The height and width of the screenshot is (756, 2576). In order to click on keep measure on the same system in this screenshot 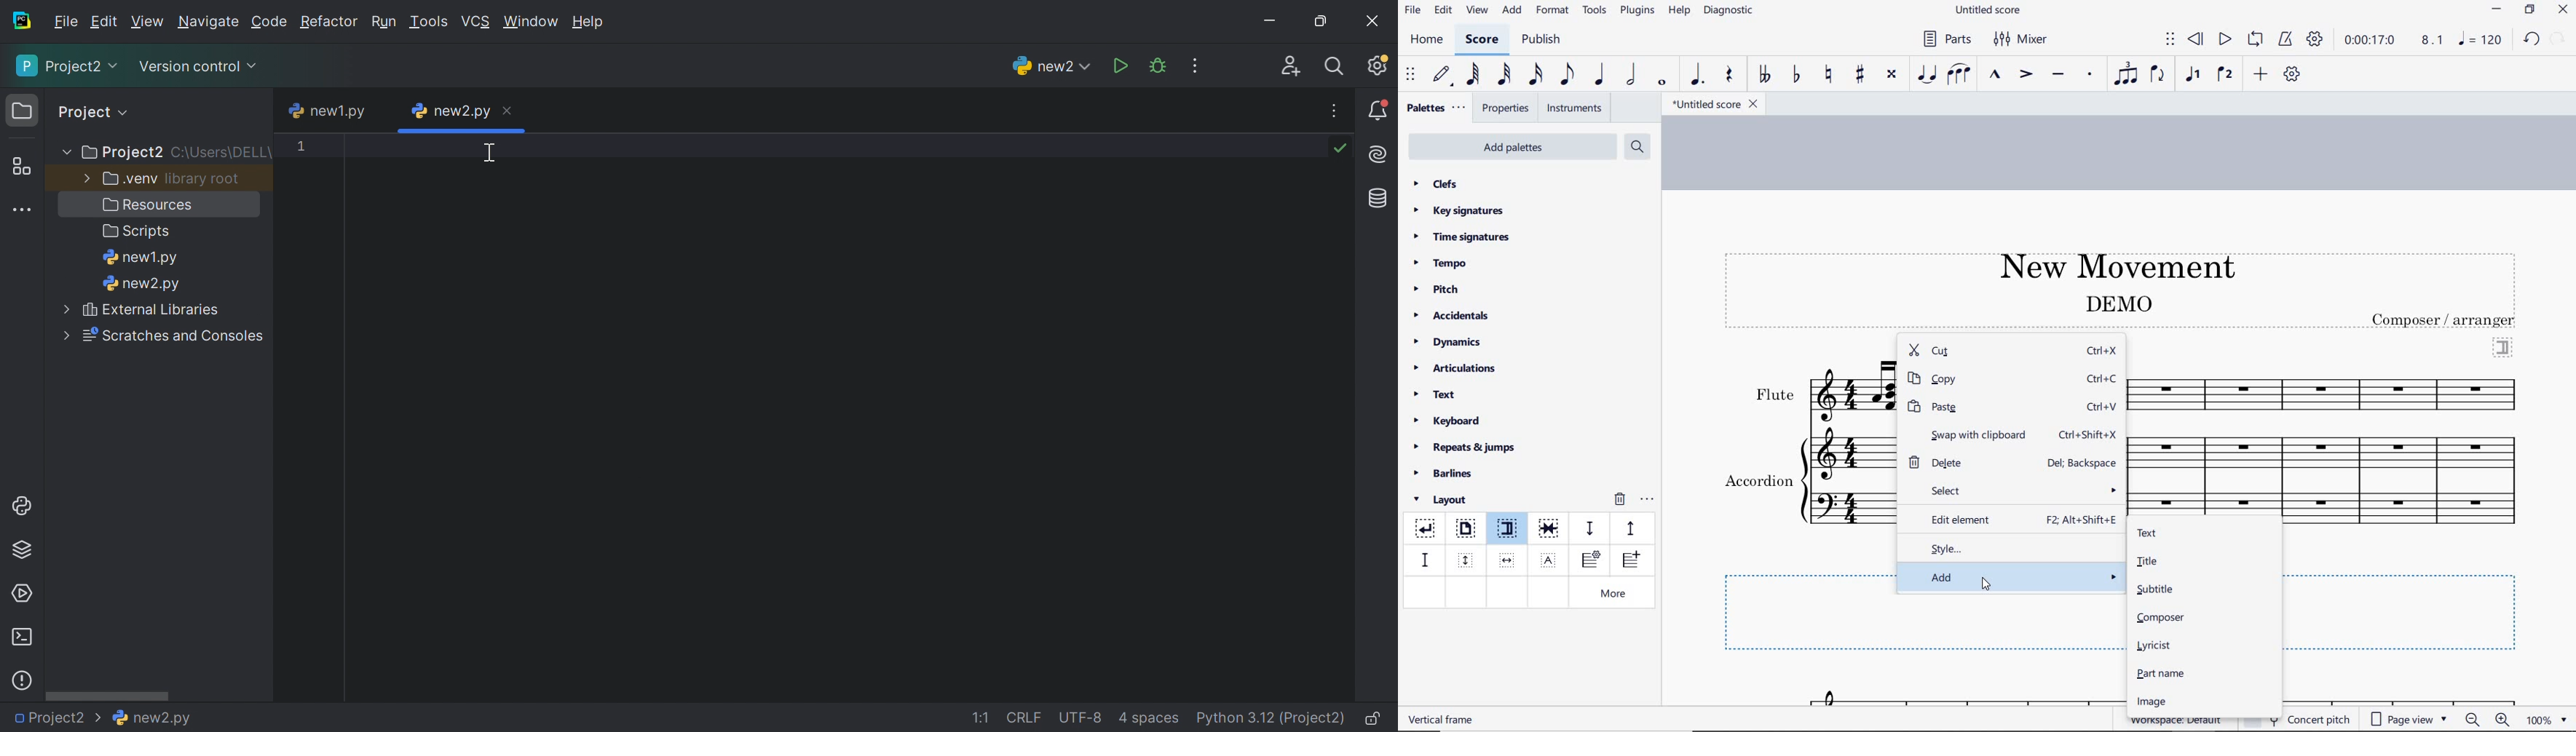, I will do `click(1550, 529)`.